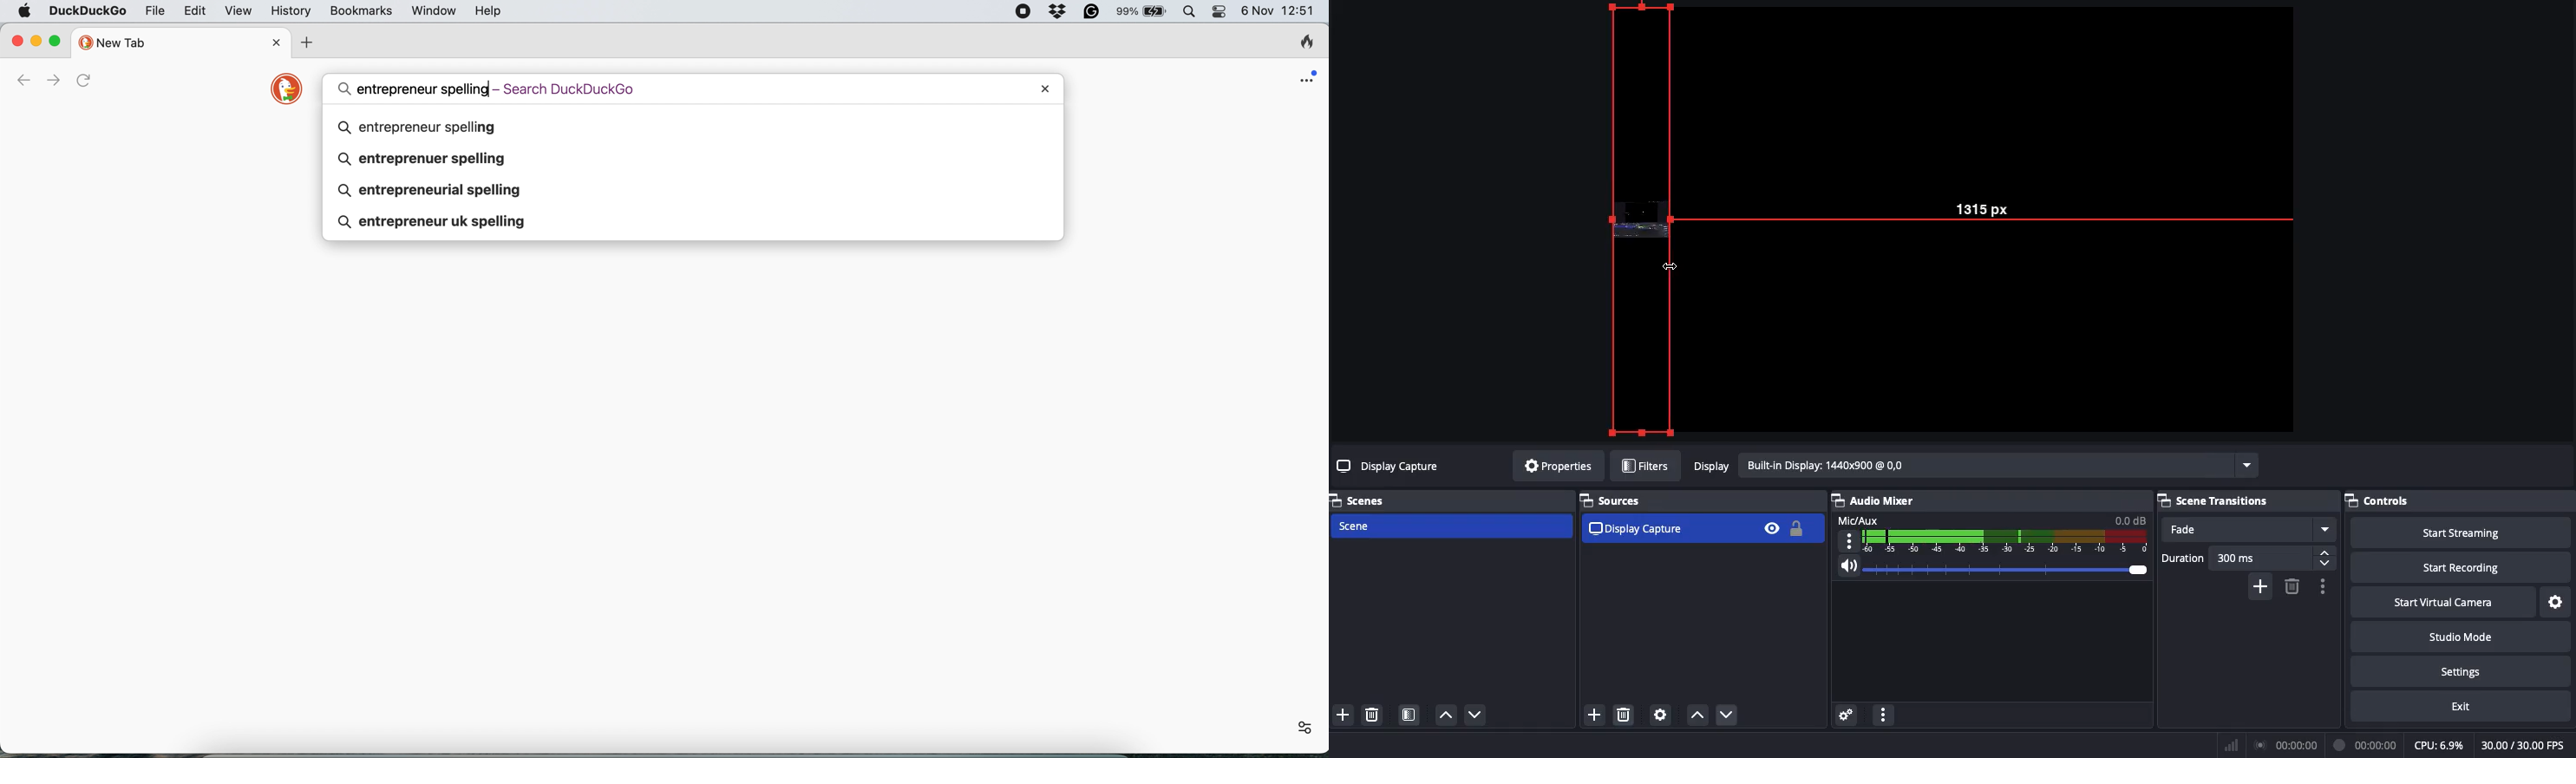 This screenshot has height=784, width=2576. What do you see at coordinates (1476, 715) in the screenshot?
I see `Move down` at bounding box center [1476, 715].